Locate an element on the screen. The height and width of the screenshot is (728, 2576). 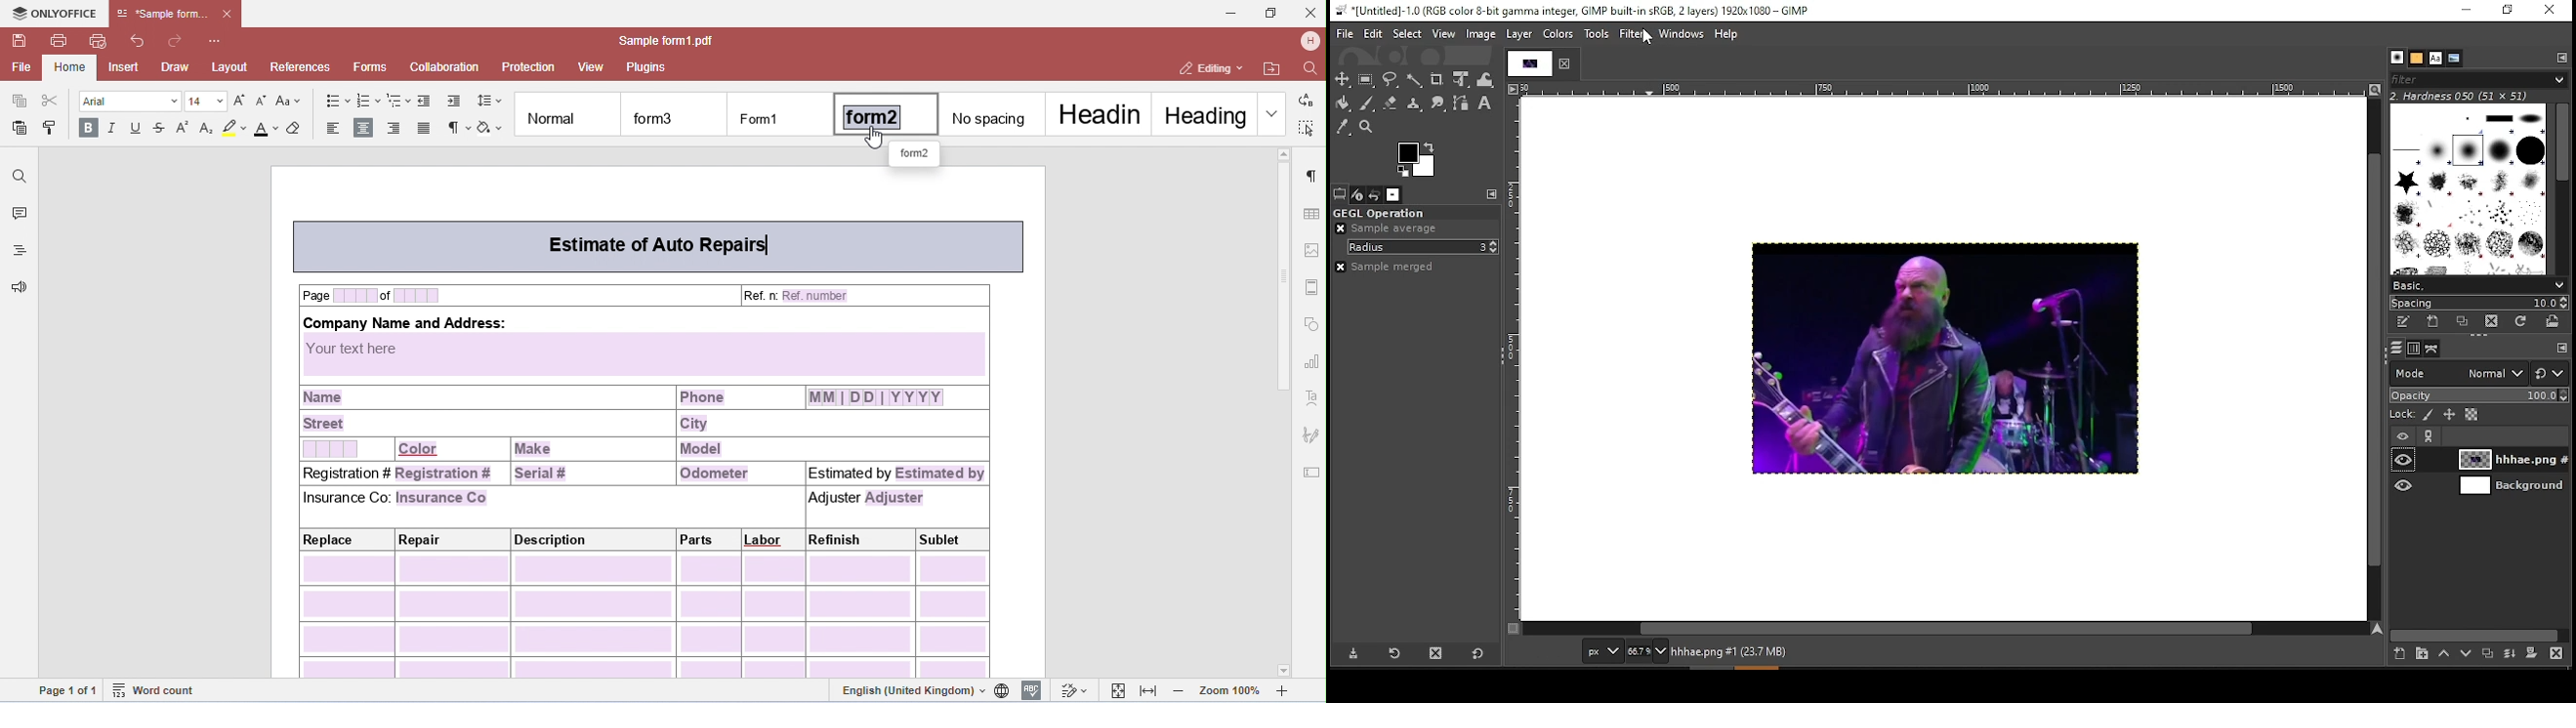
link is located at coordinates (2427, 437).